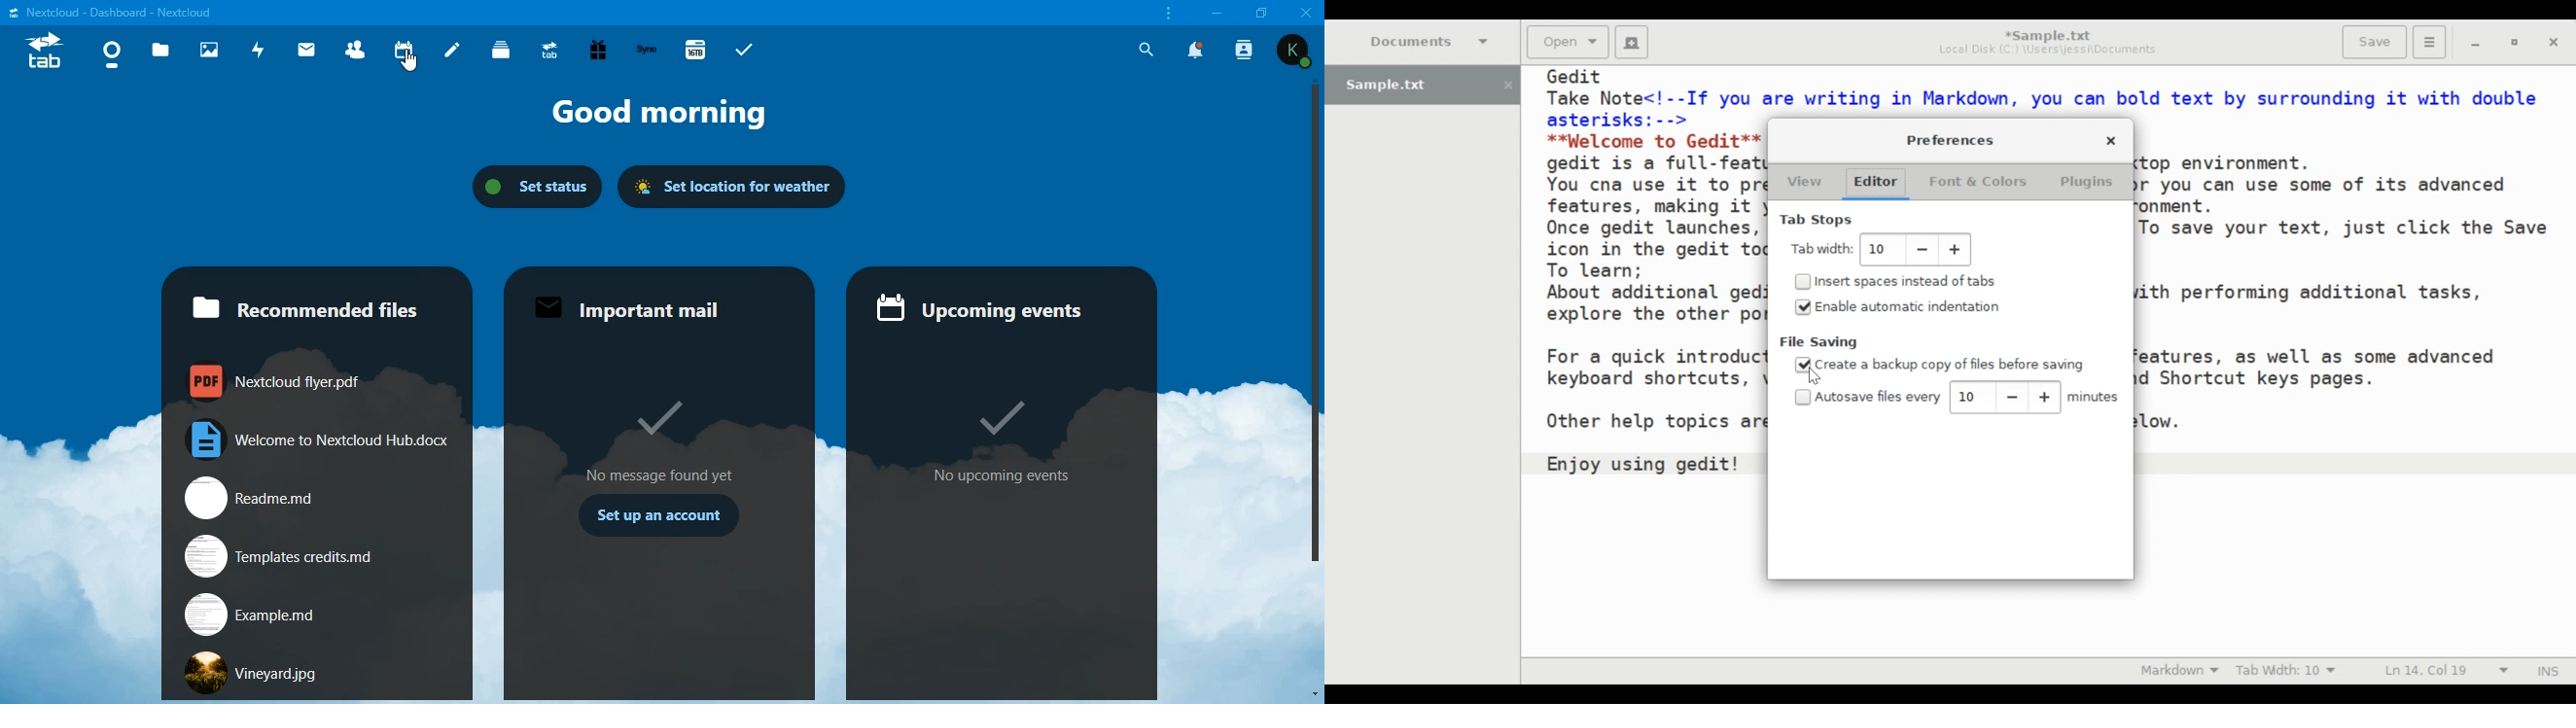 The height and width of the screenshot is (728, 2576). Describe the element at coordinates (736, 184) in the screenshot. I see `set location for weather` at that location.